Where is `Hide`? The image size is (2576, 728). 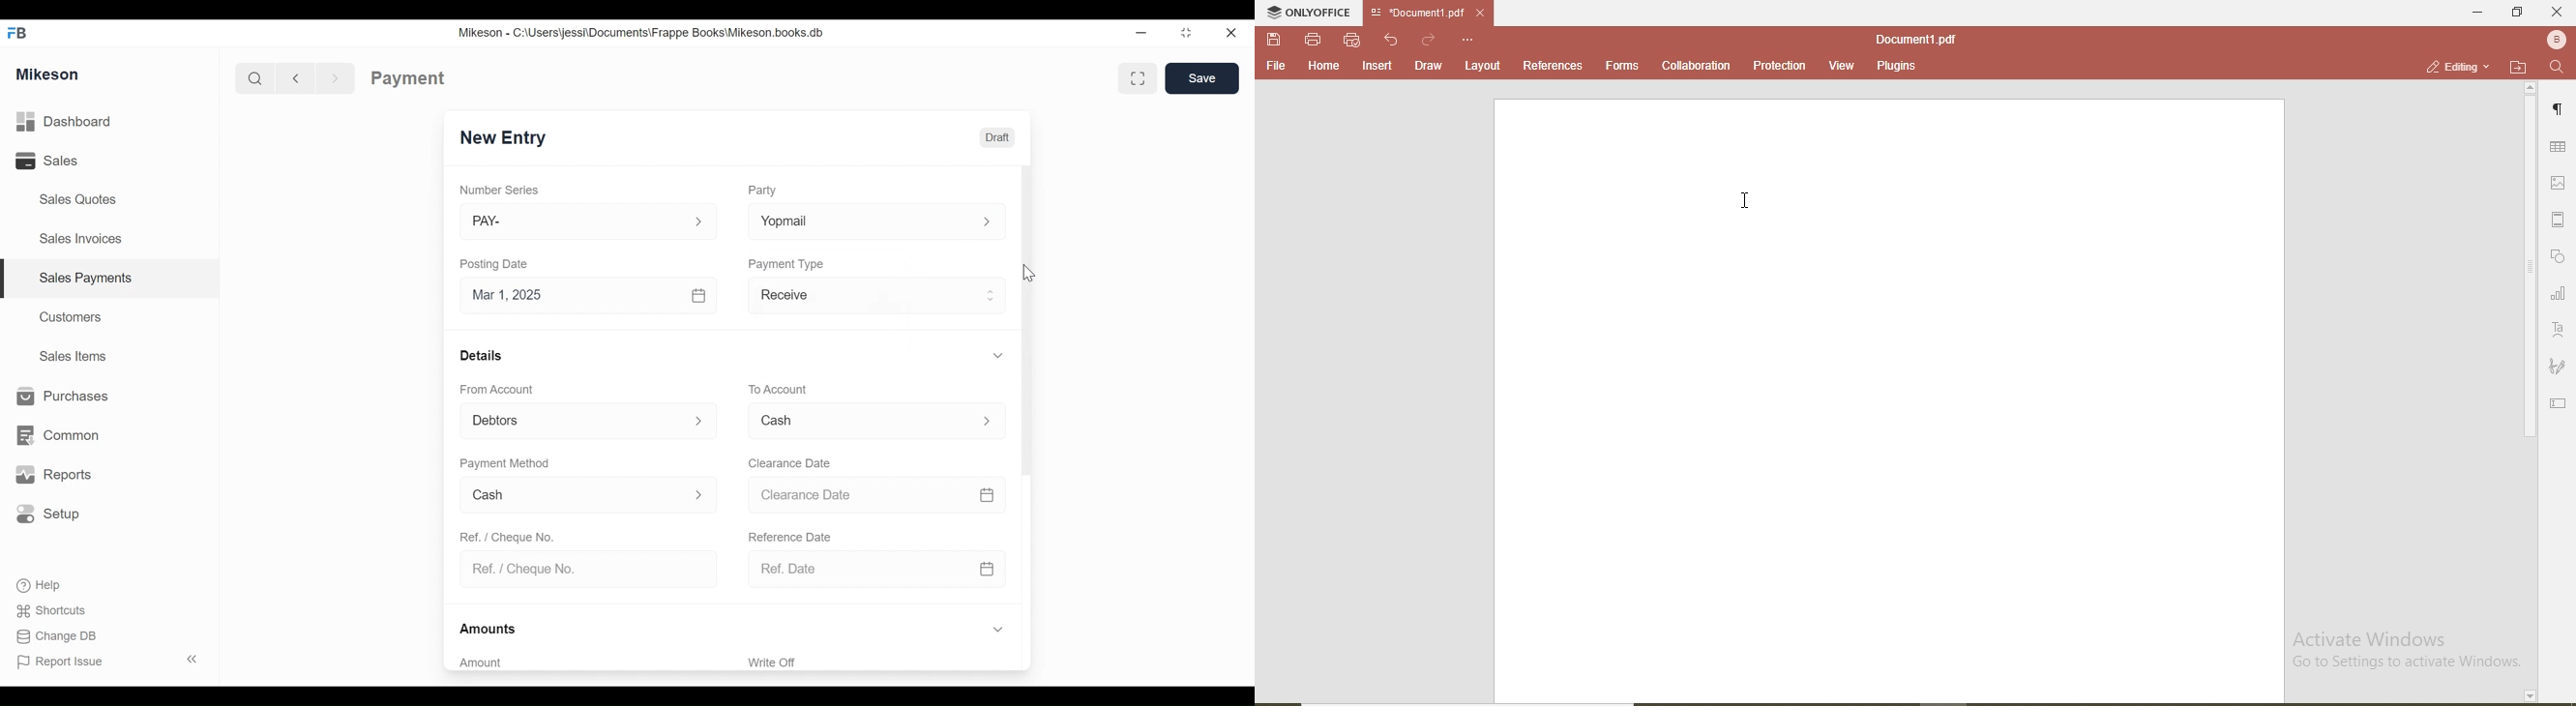
Hide is located at coordinates (998, 354).